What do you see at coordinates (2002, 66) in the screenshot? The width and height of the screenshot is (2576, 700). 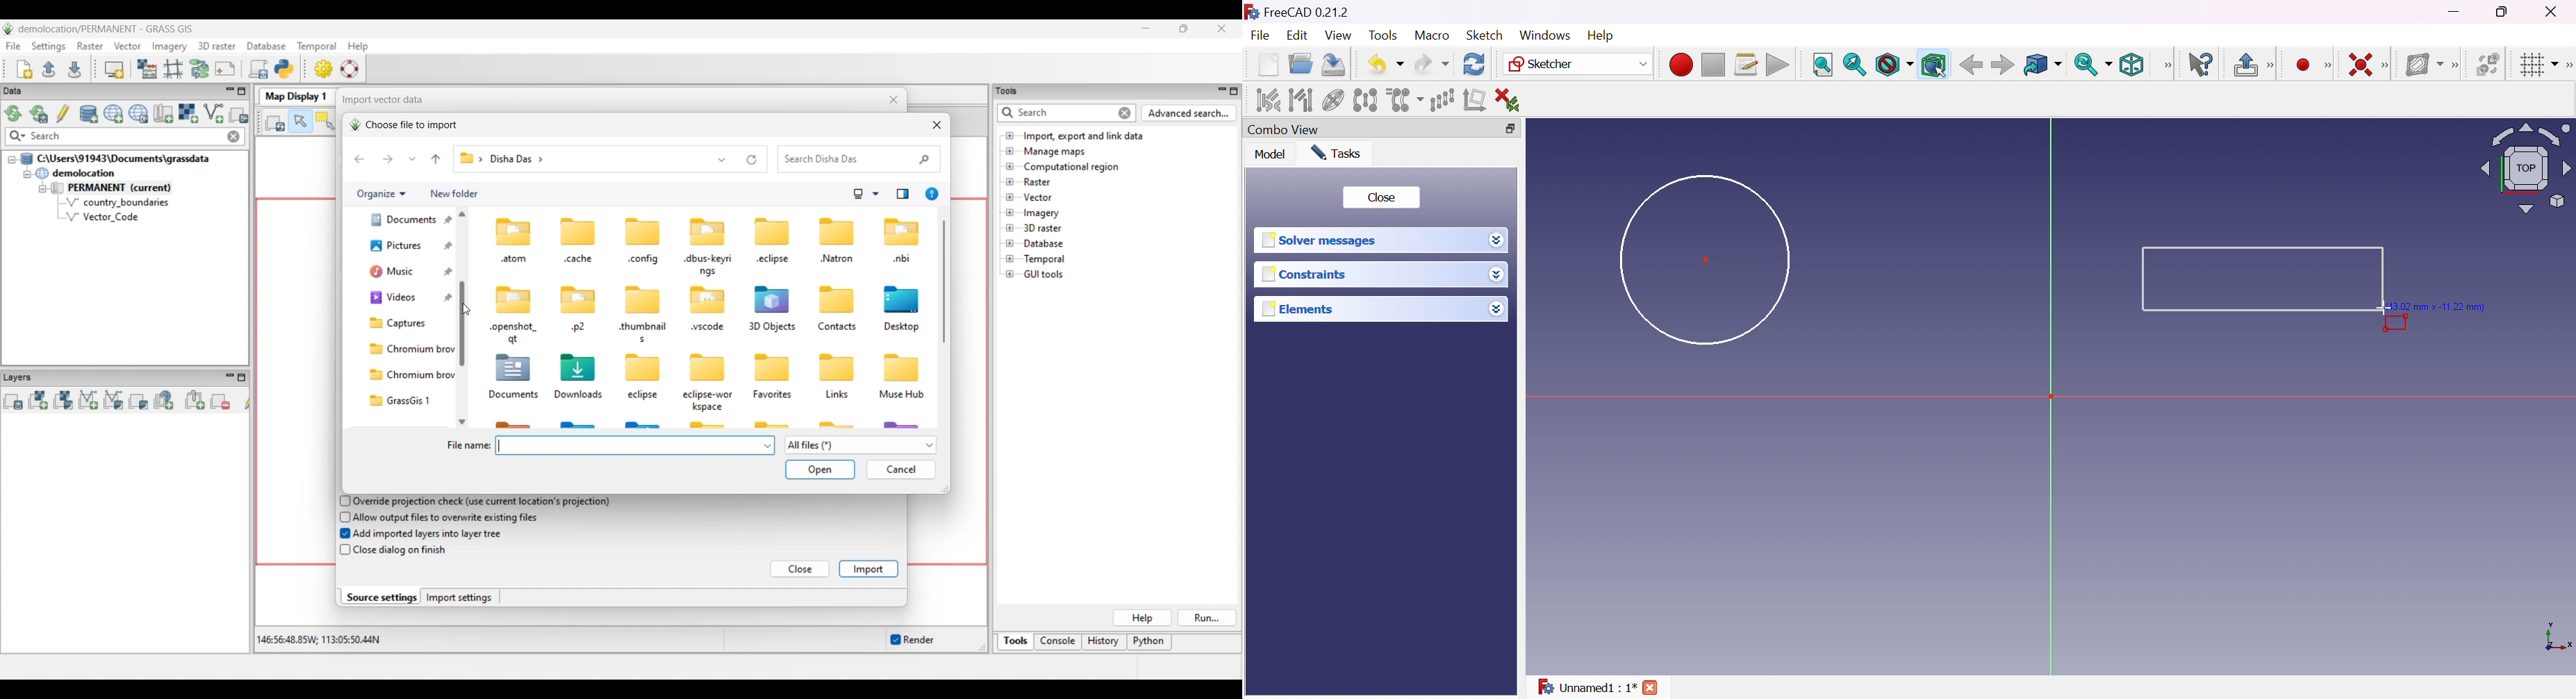 I see `Forward` at bounding box center [2002, 66].